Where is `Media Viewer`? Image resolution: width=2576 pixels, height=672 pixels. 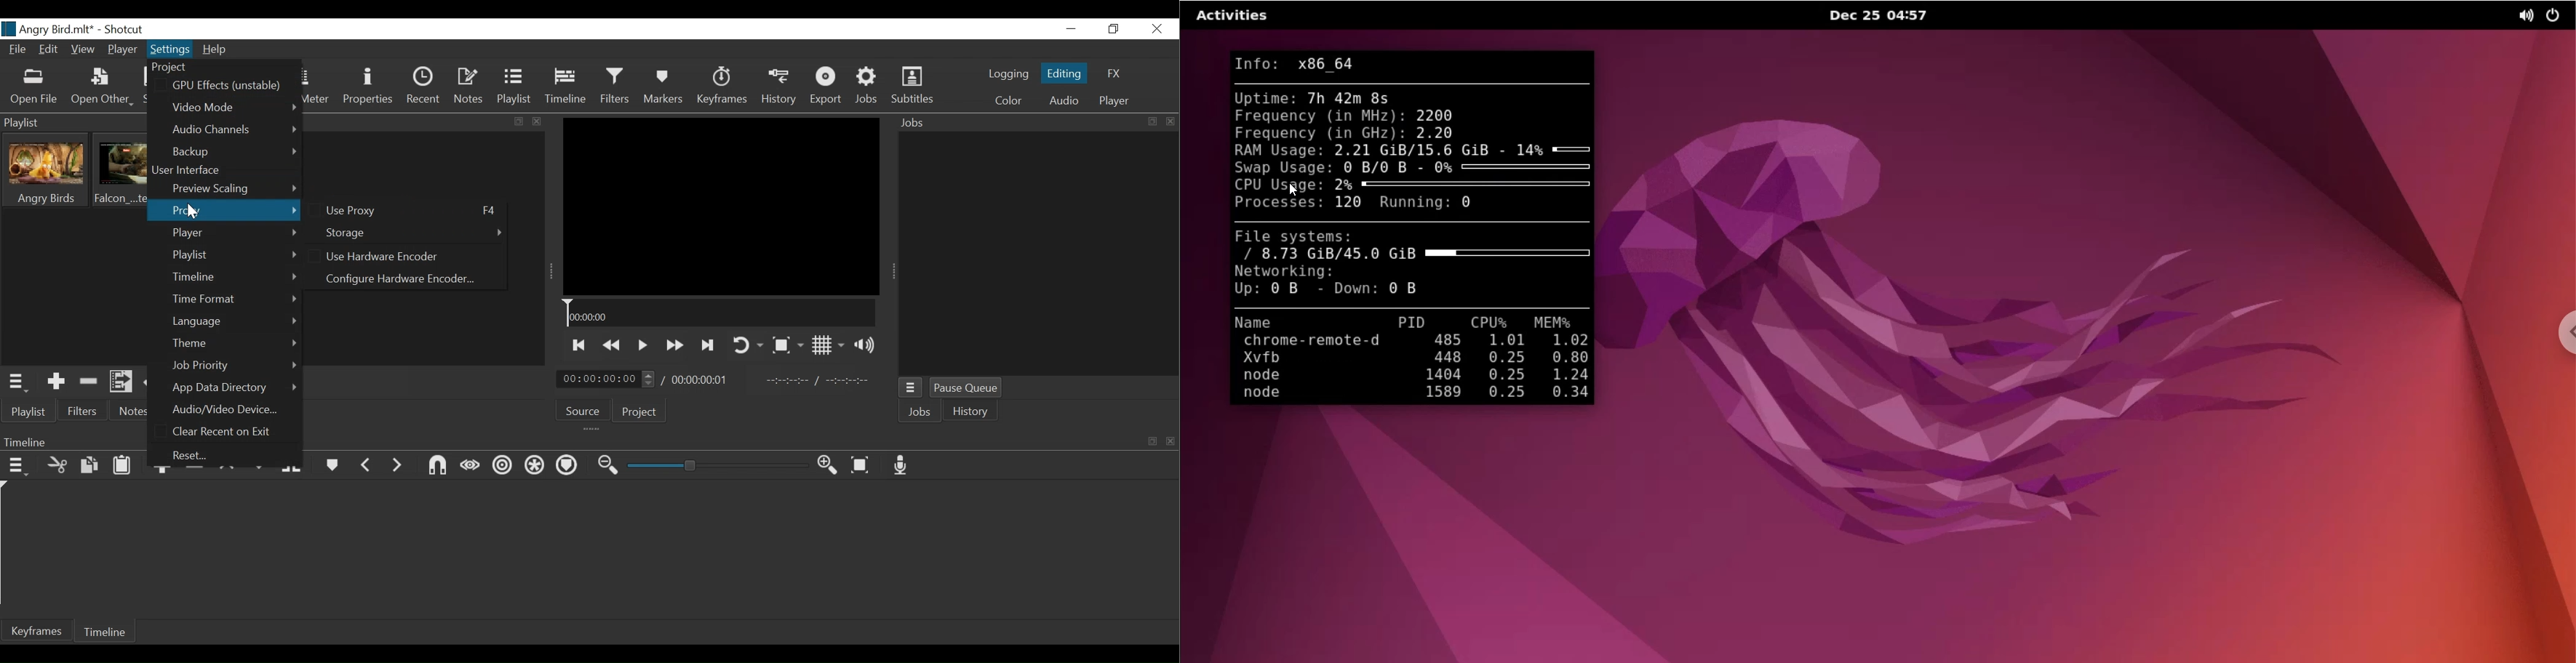 Media Viewer is located at coordinates (721, 206).